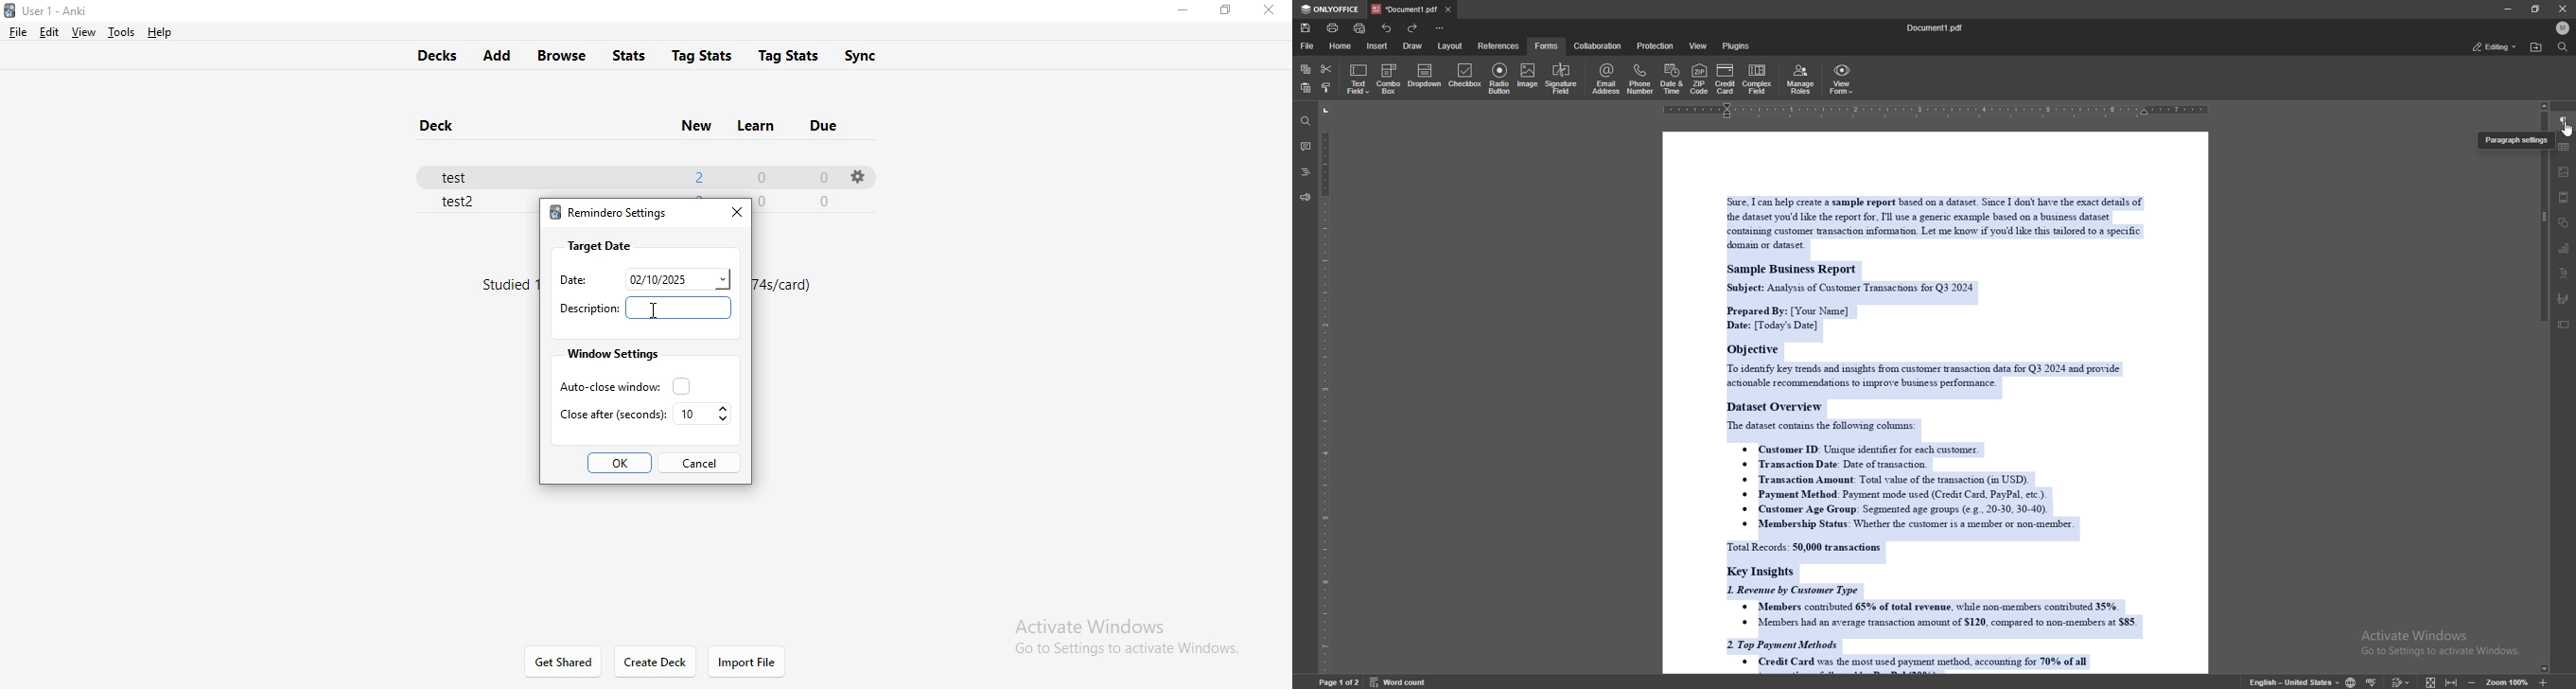 The height and width of the screenshot is (700, 2576). I want to click on chart, so click(2564, 249).